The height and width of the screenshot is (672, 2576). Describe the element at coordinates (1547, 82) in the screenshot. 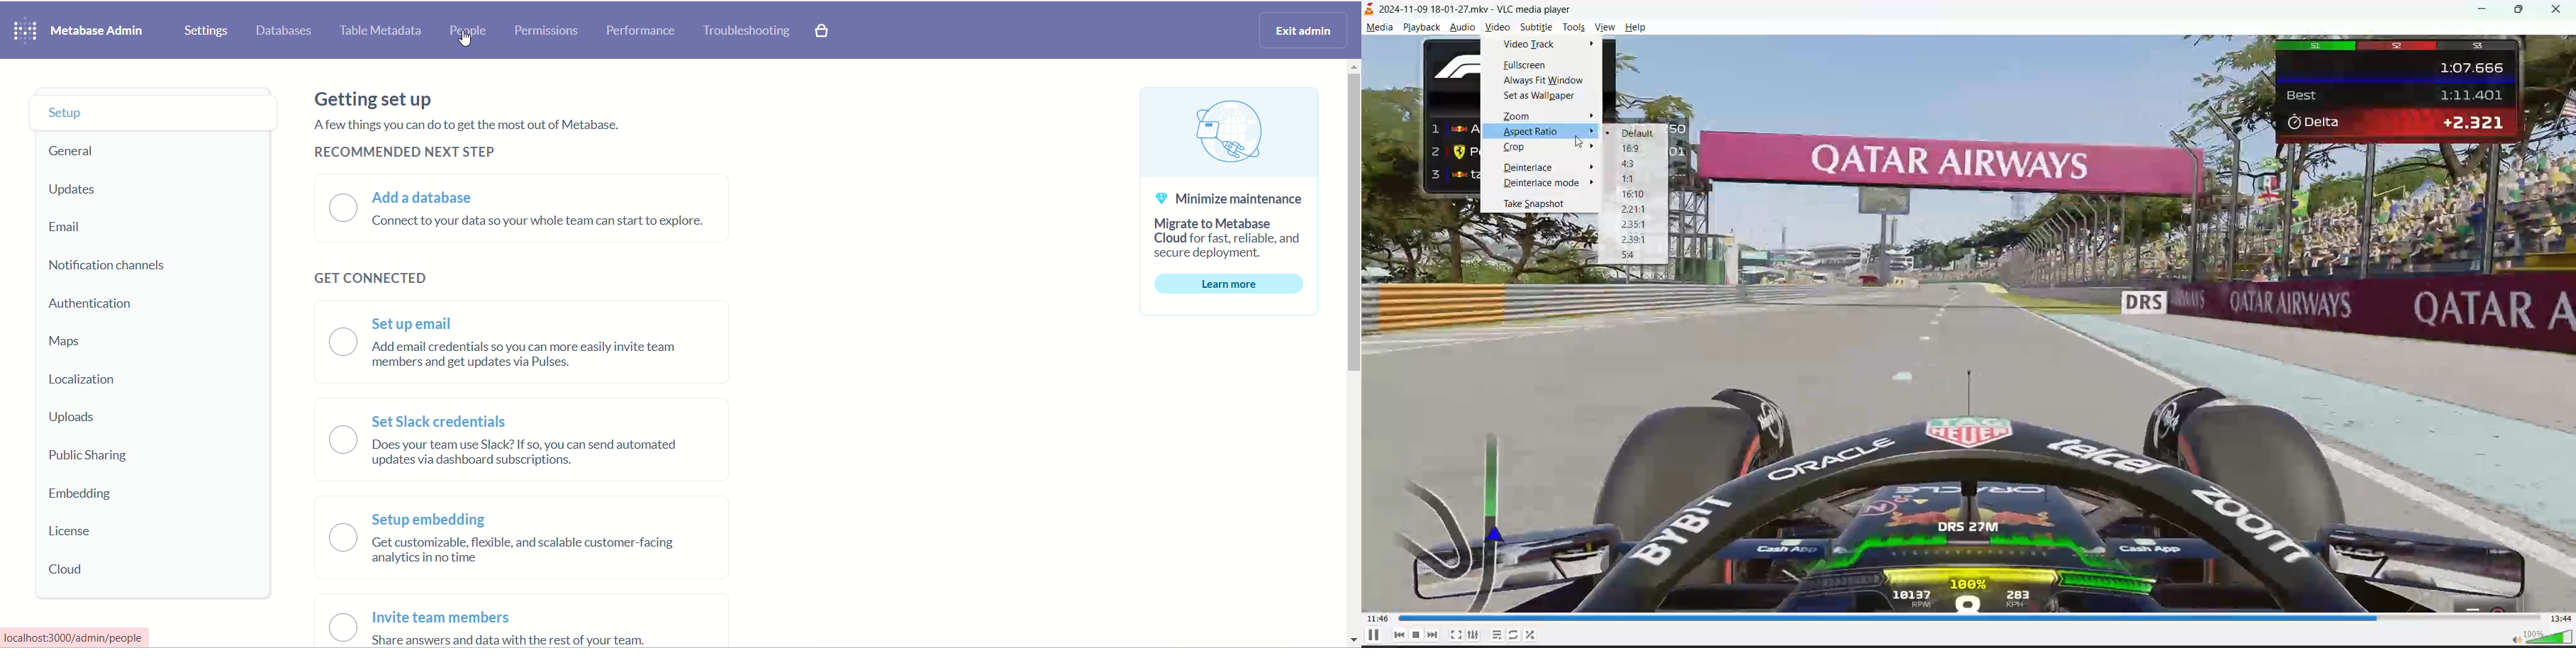

I see `always fit window` at that location.